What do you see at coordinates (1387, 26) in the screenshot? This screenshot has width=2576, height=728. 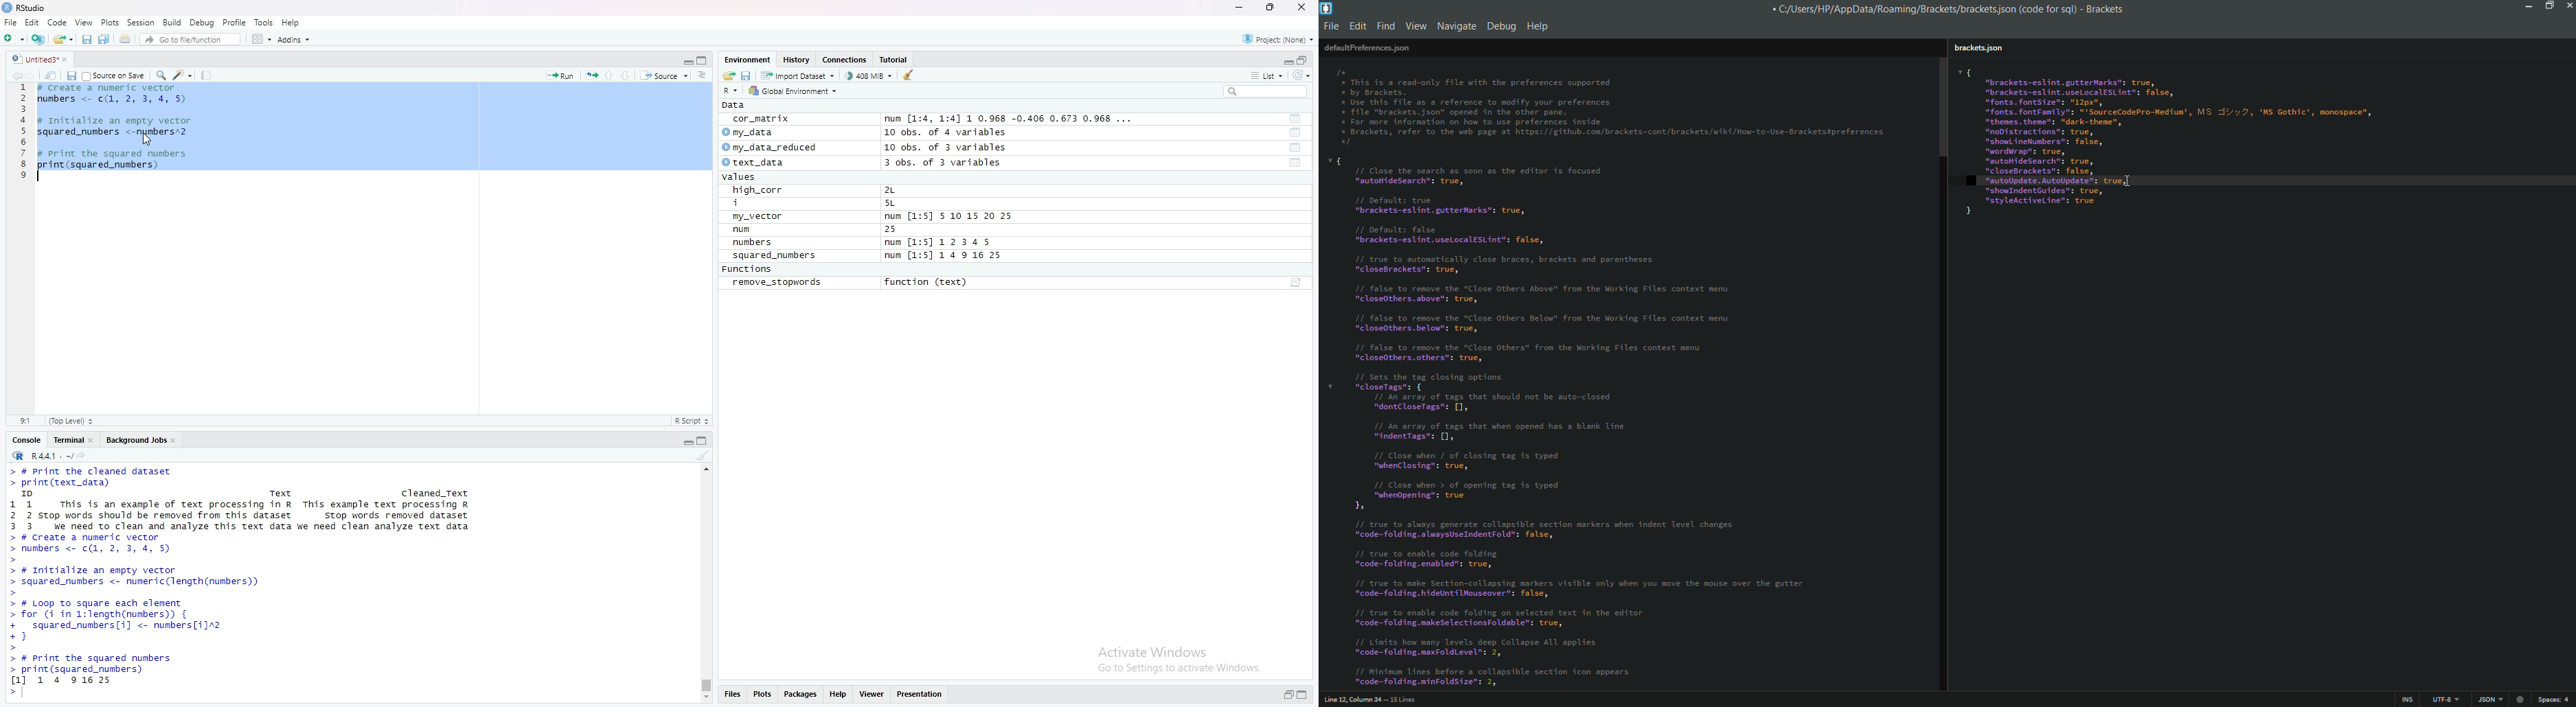 I see `find menu` at bounding box center [1387, 26].